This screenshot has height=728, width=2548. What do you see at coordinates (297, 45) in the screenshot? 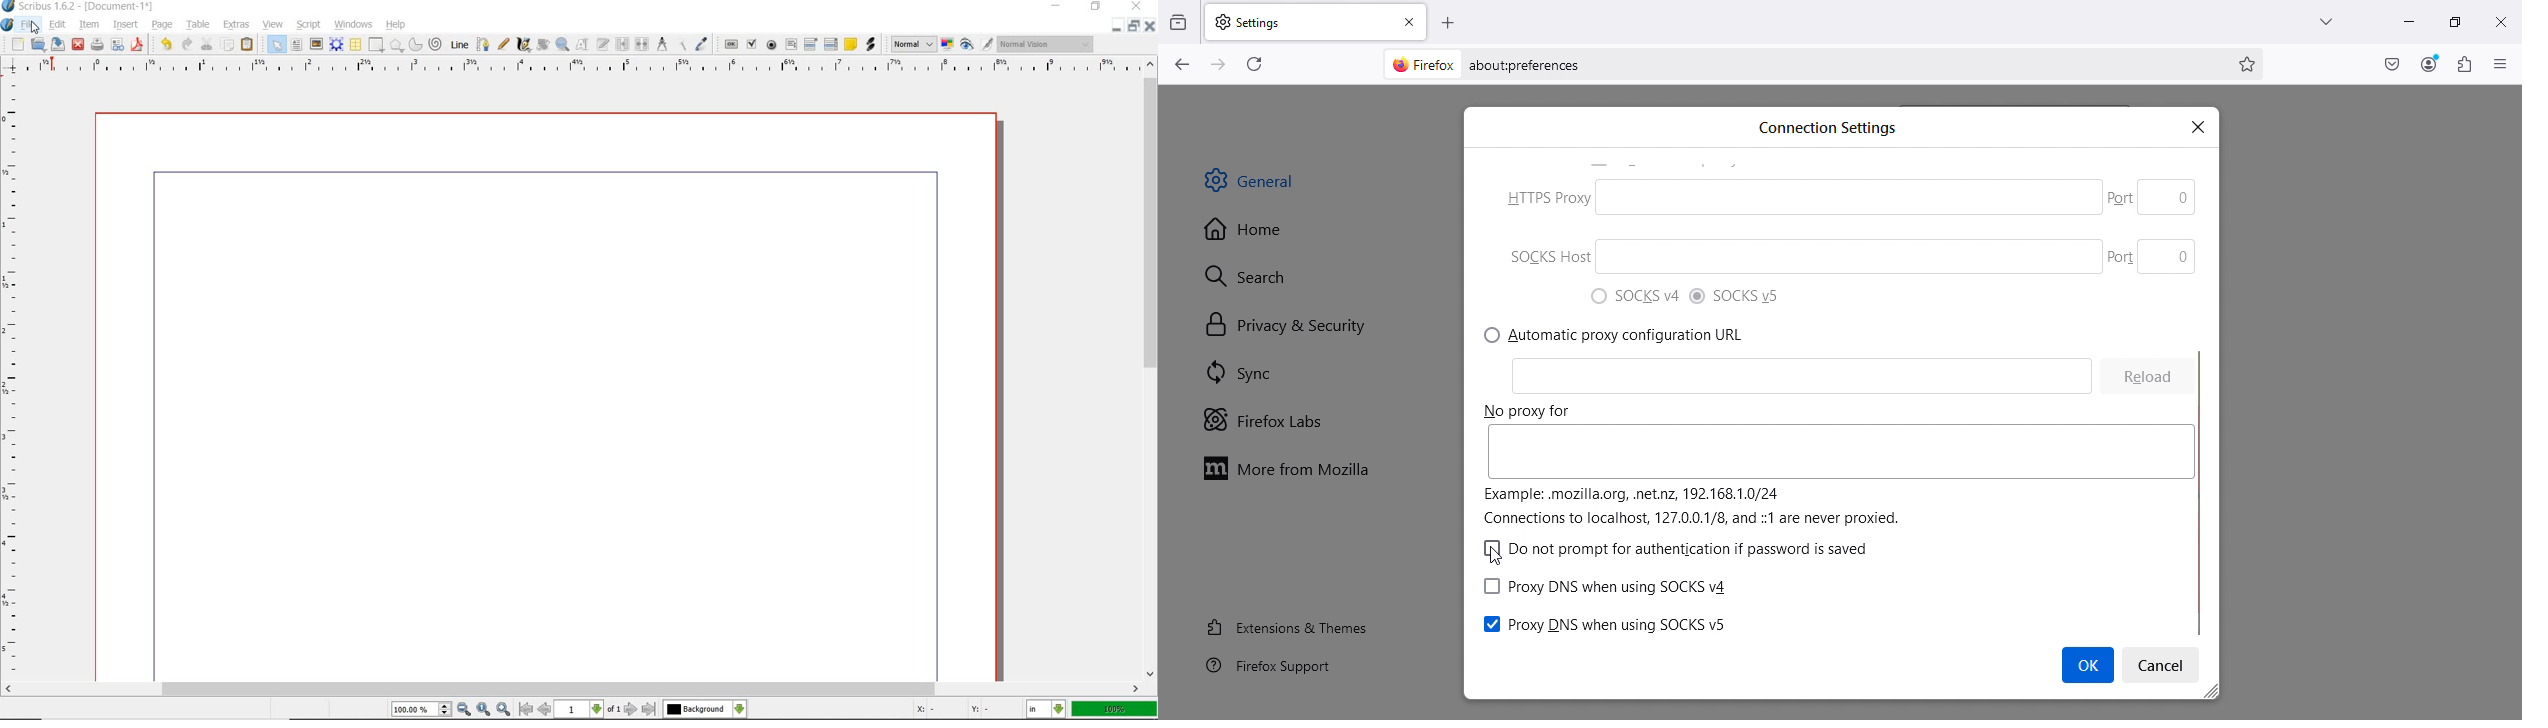
I see `text frame` at bounding box center [297, 45].